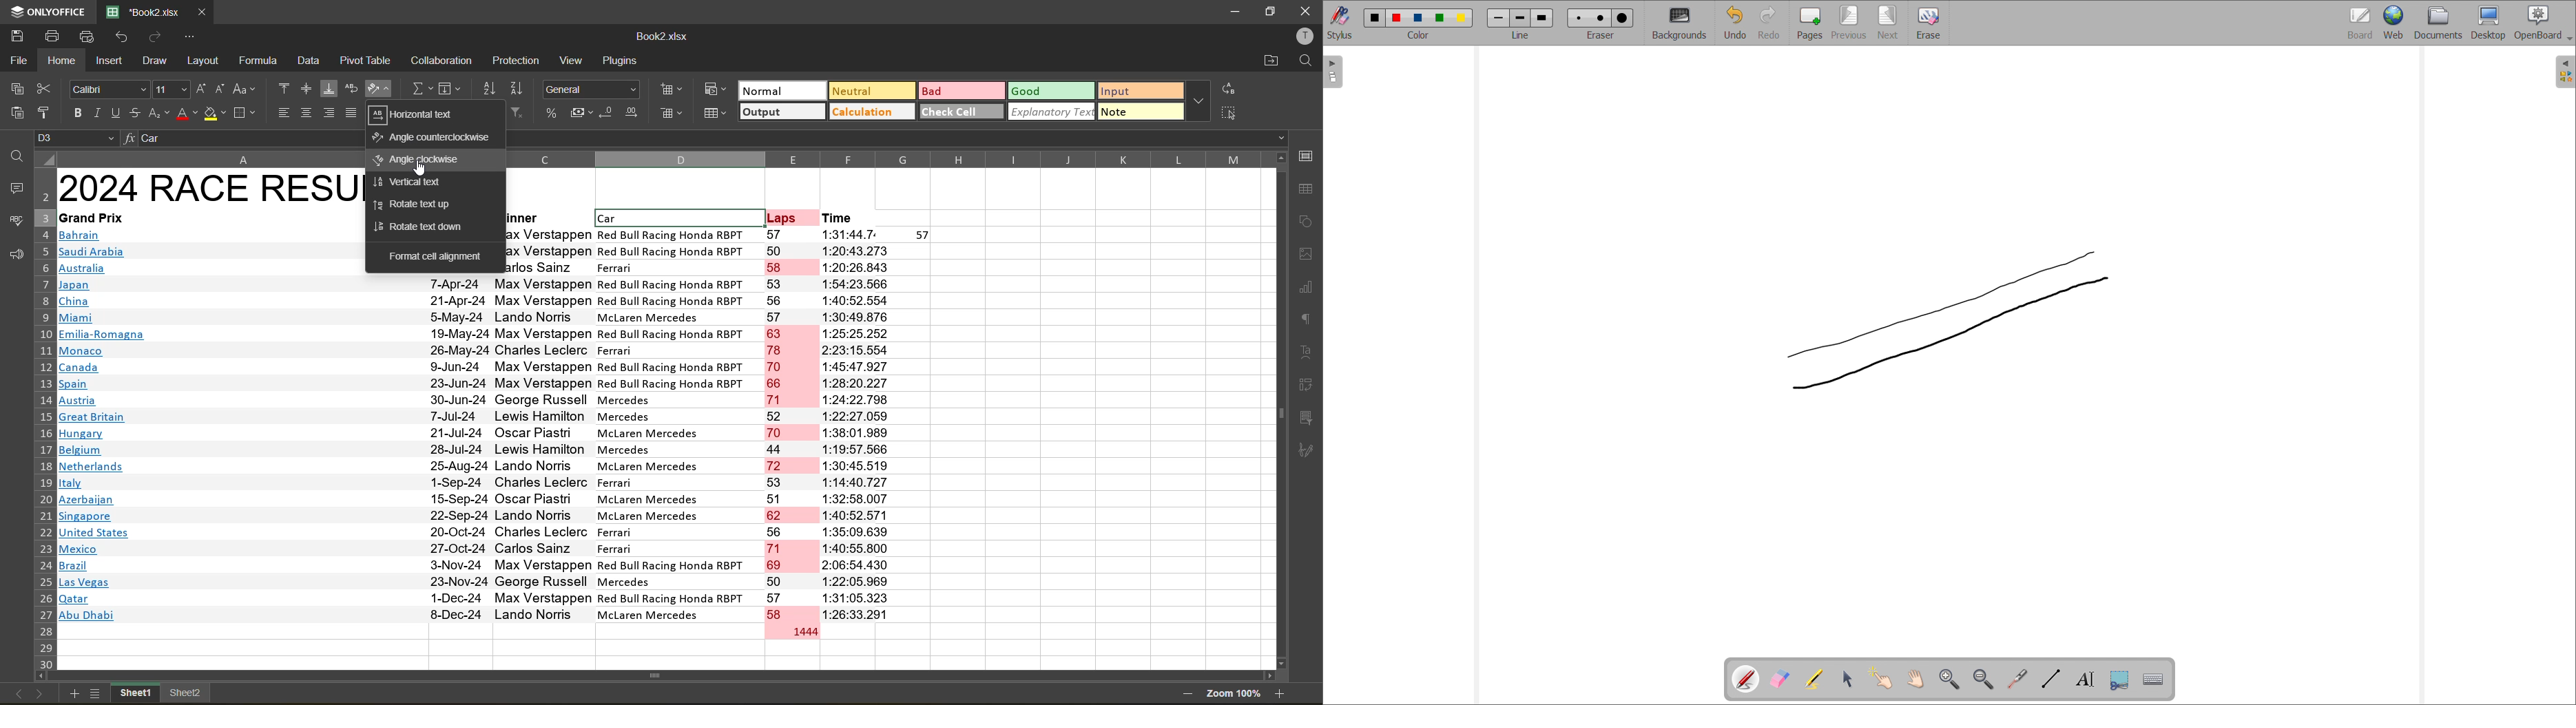 Image resolution: width=2576 pixels, height=728 pixels. Describe the element at coordinates (716, 114) in the screenshot. I see `format as table` at that location.